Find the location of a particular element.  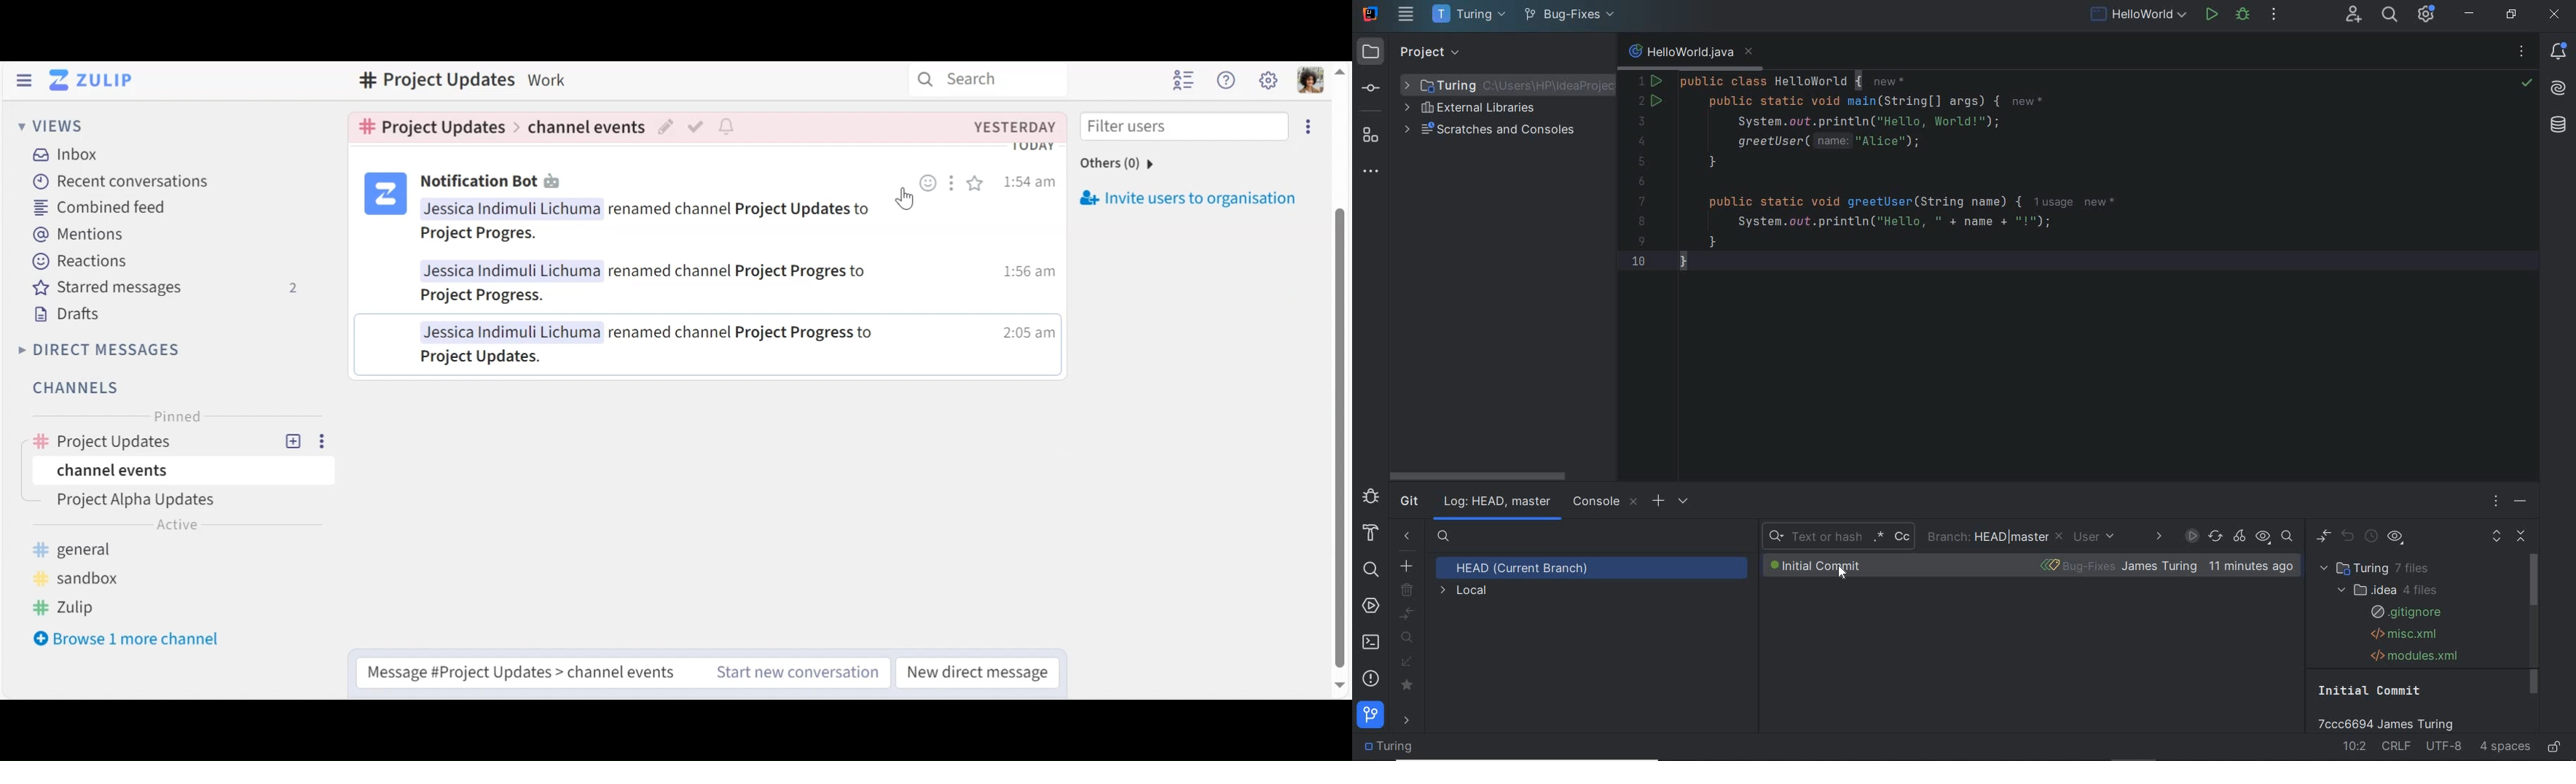

message is located at coordinates (659, 285).